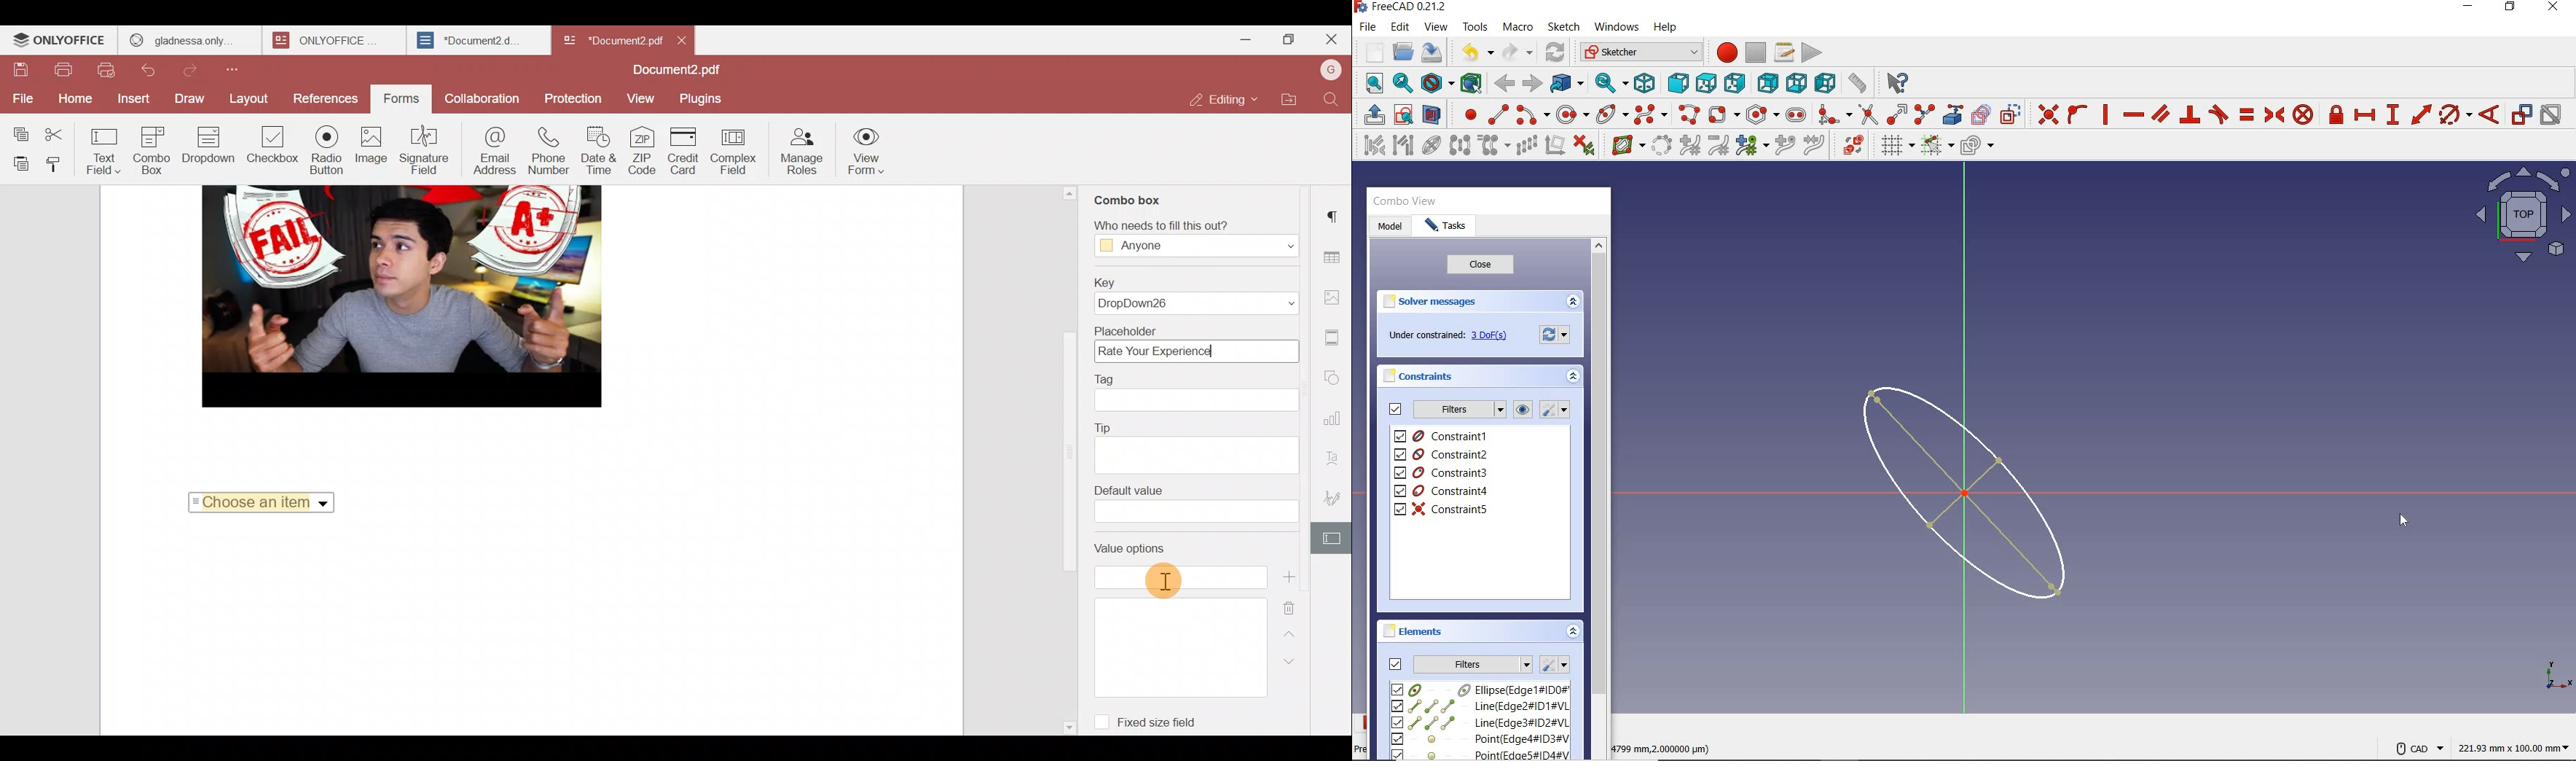 Image resolution: width=2576 pixels, height=784 pixels. I want to click on sketch, so click(1563, 27).